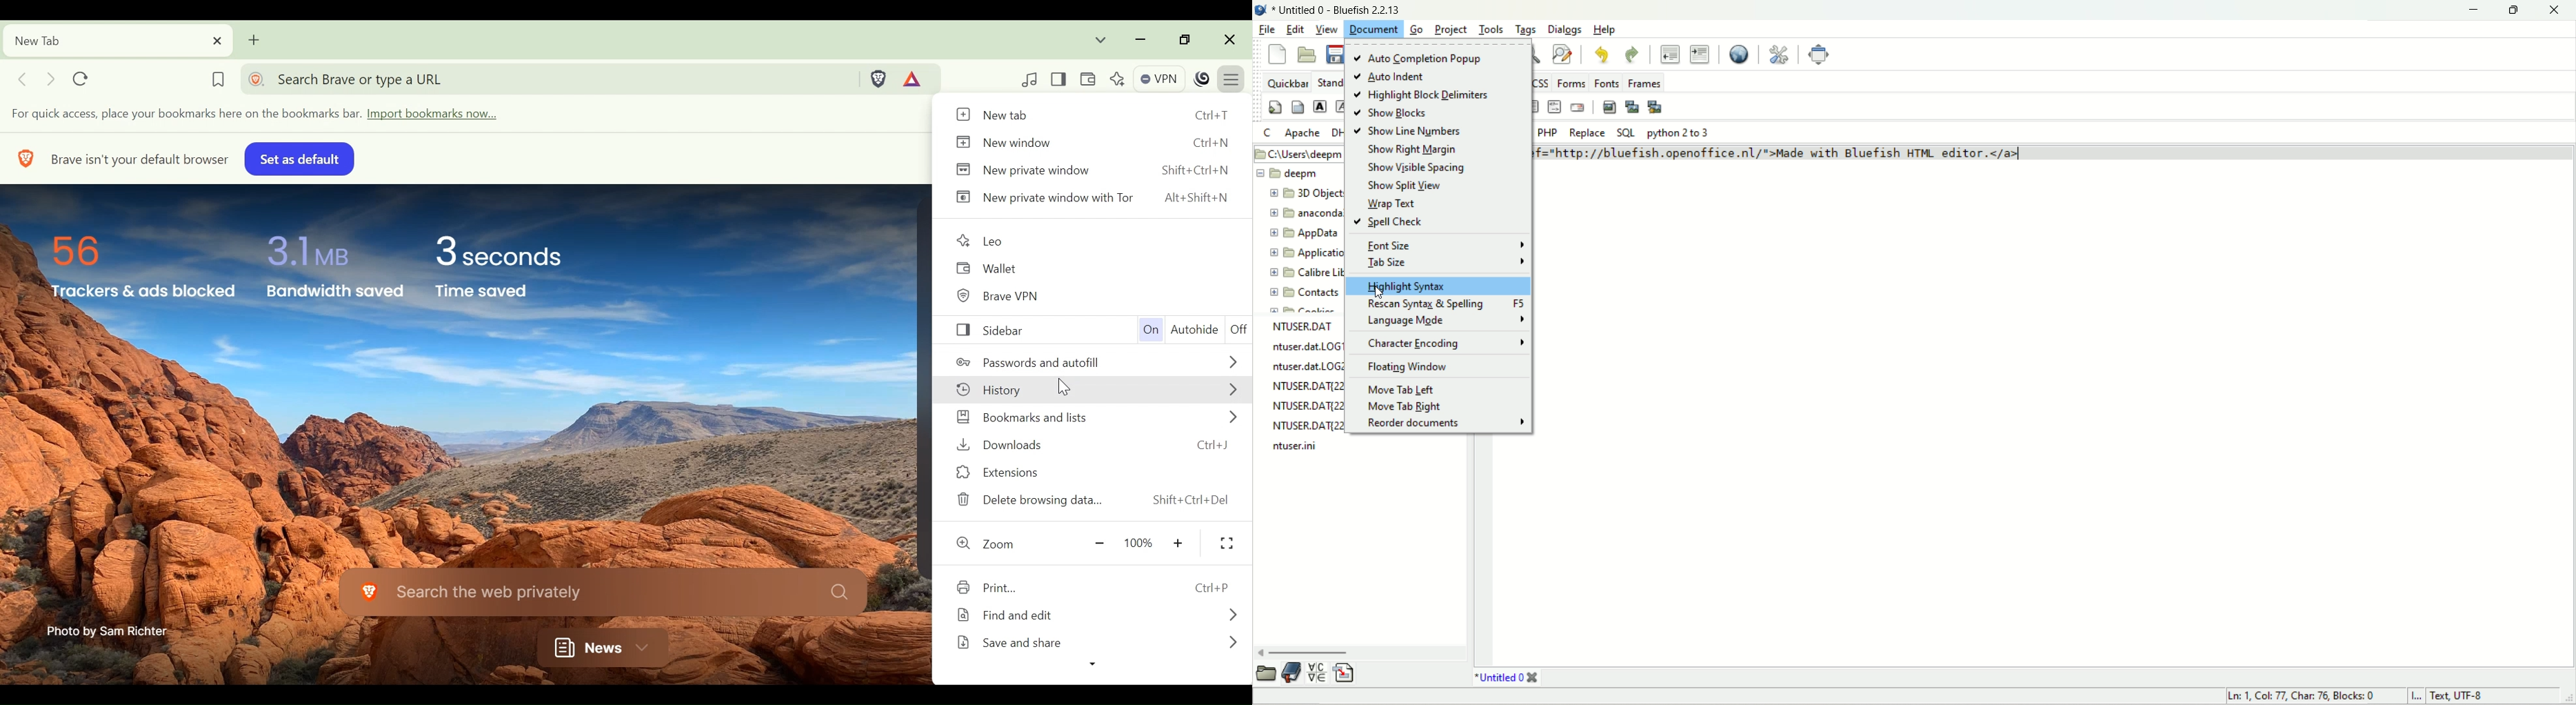 The width and height of the screenshot is (2576, 728). Describe the element at coordinates (1015, 330) in the screenshot. I see ` Sidebar` at that location.